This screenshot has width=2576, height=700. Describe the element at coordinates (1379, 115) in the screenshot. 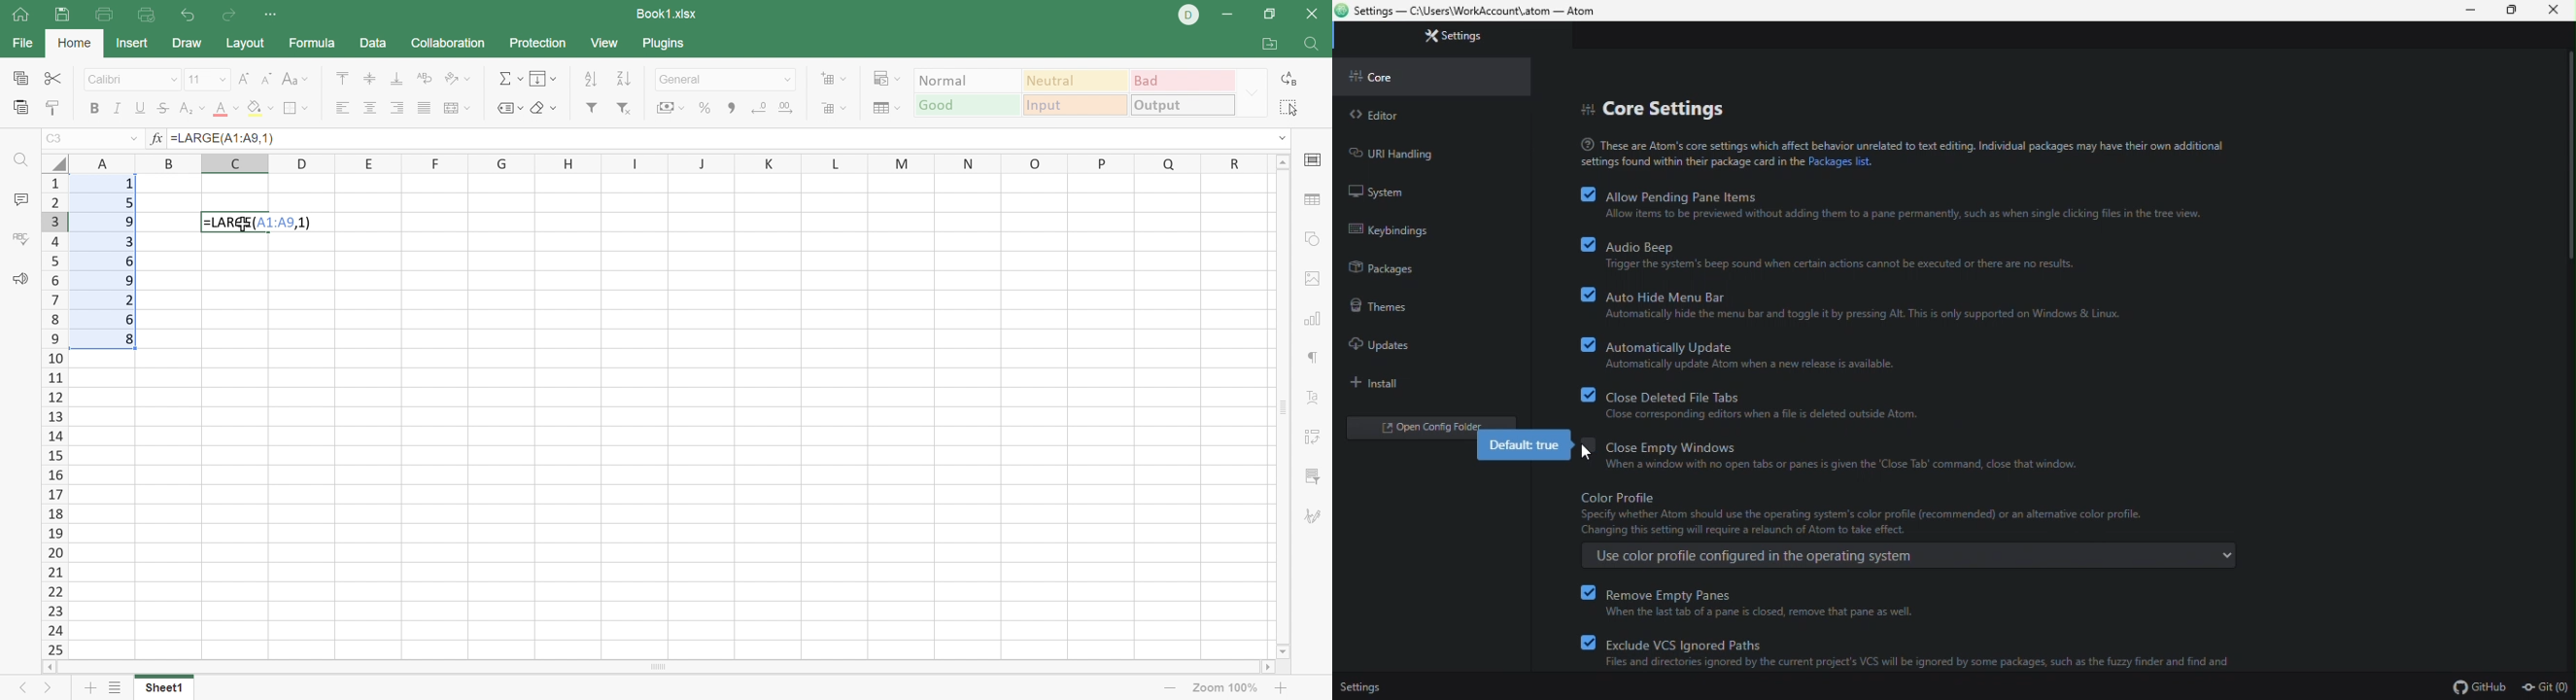

I see `editor` at that location.